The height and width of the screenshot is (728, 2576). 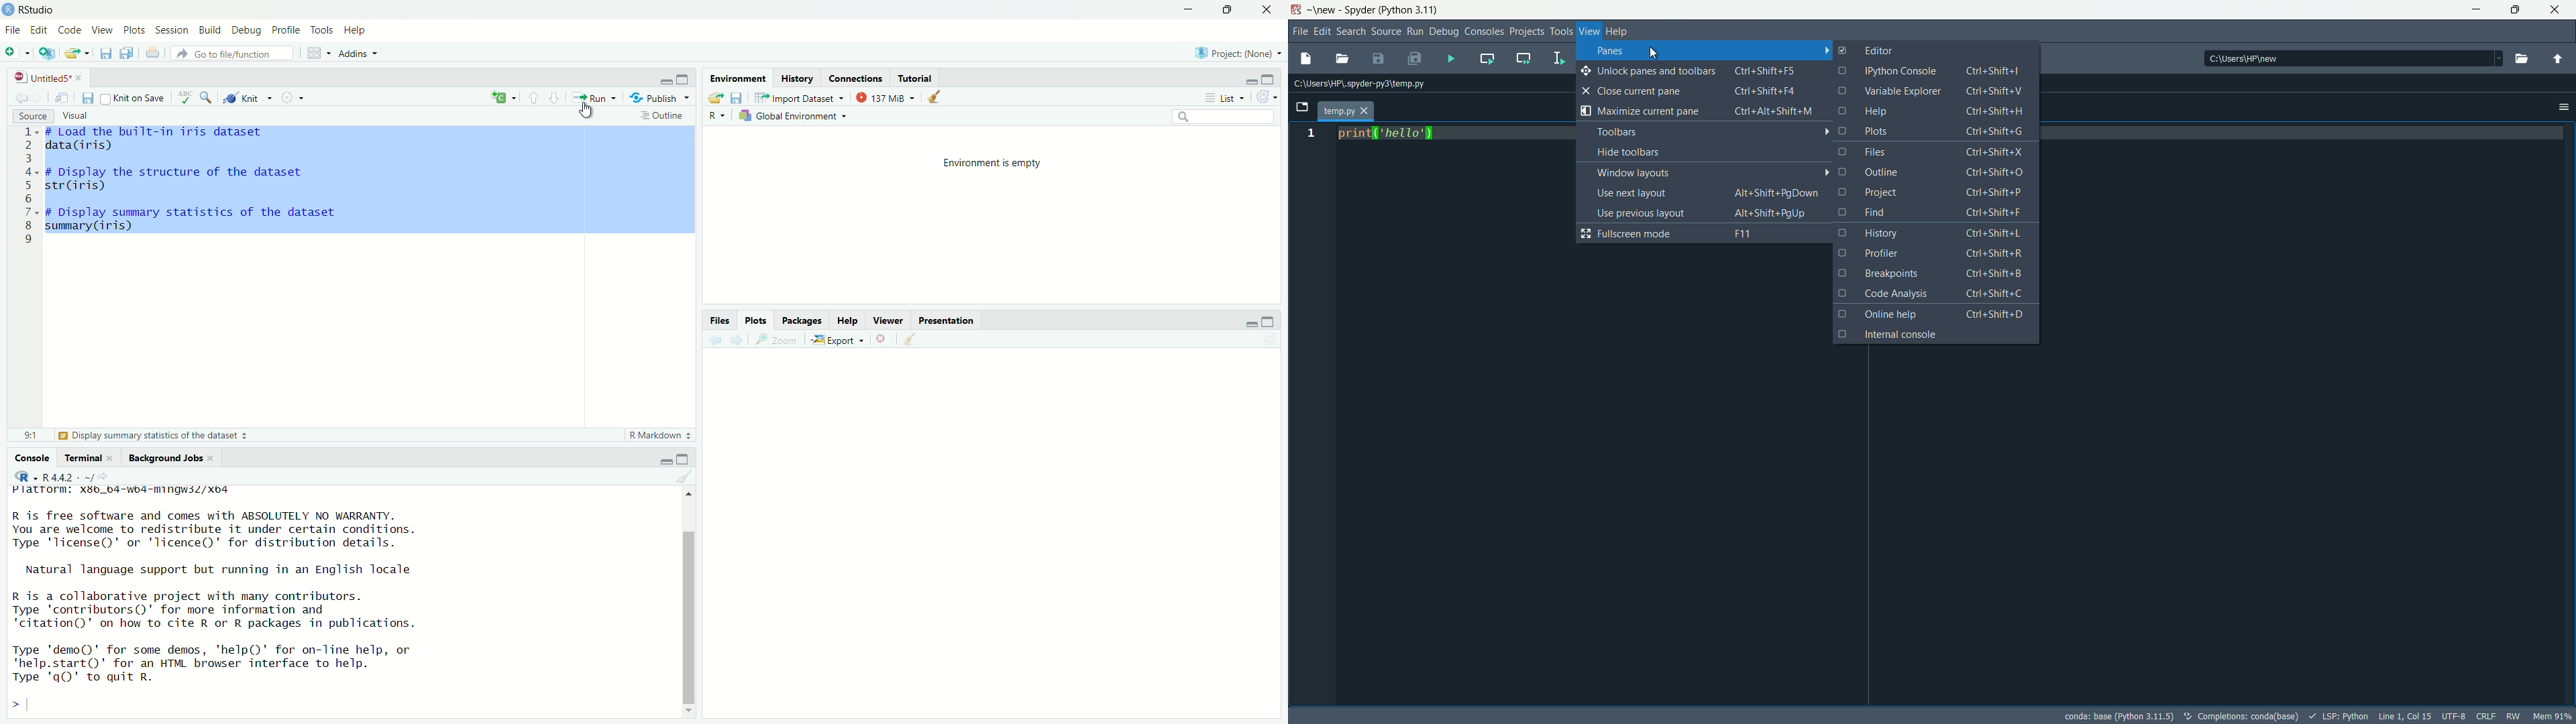 I want to click on Refresh List, so click(x=1270, y=339).